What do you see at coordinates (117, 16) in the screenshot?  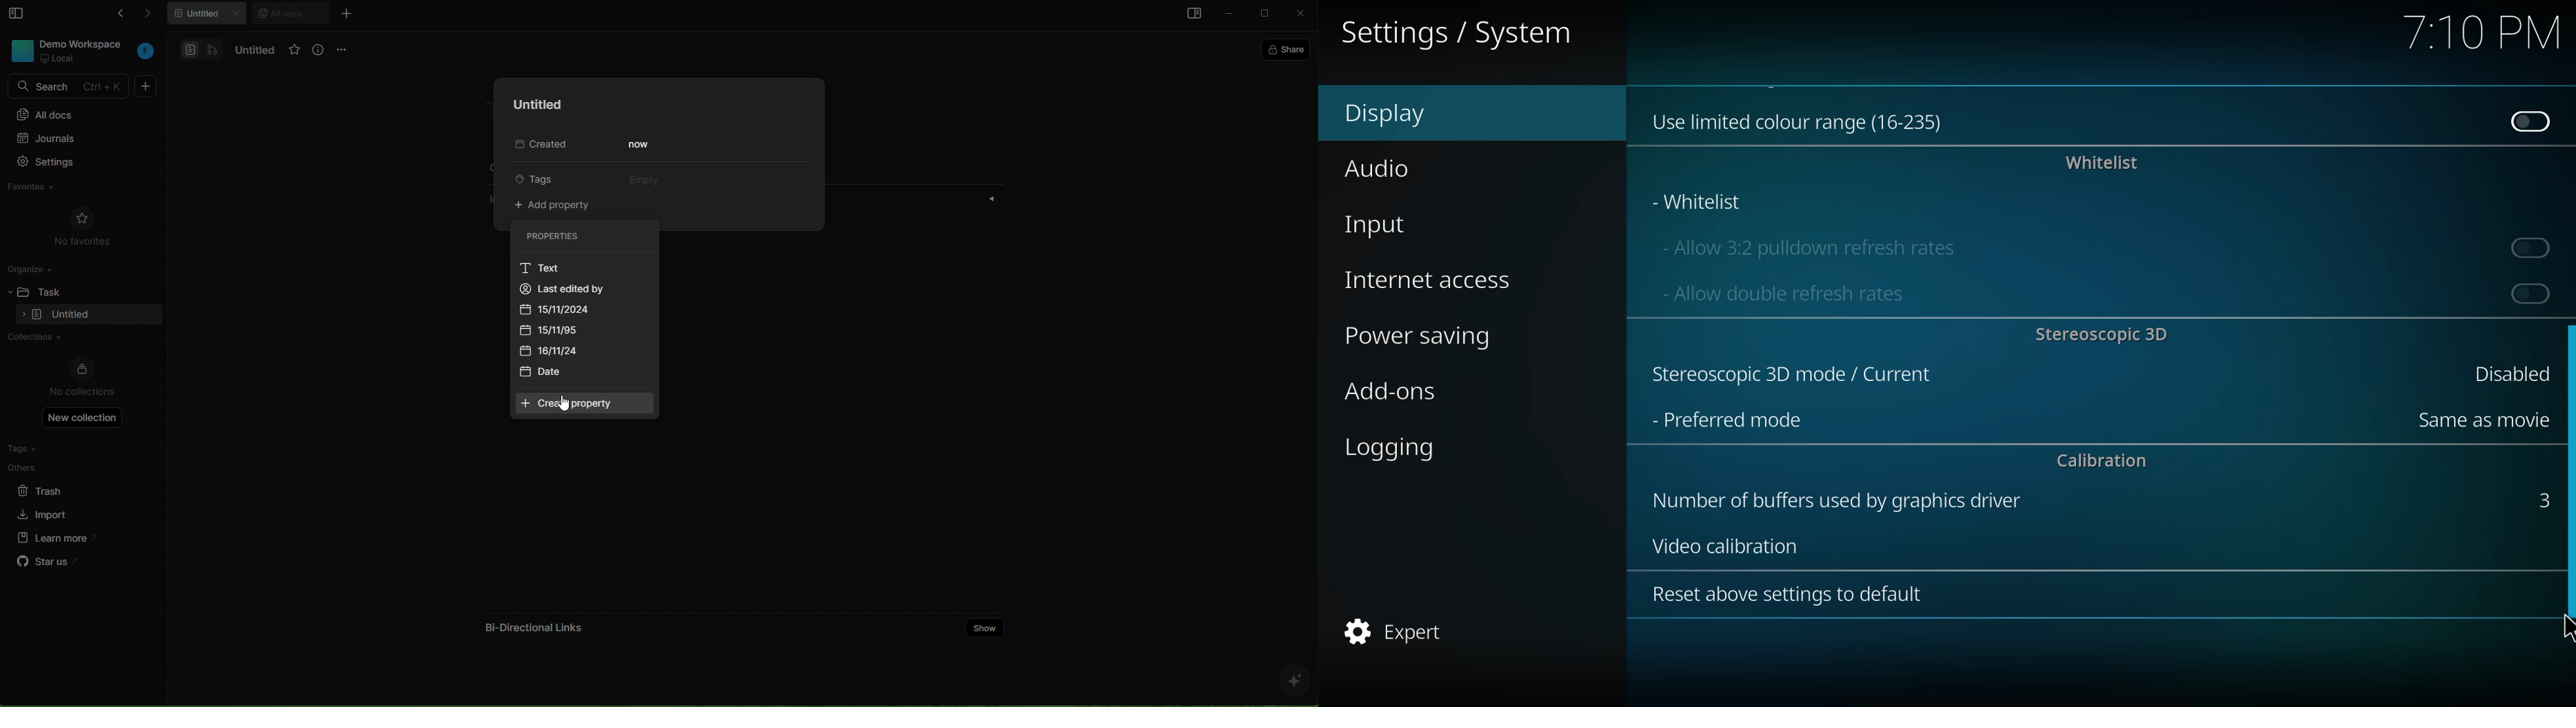 I see `go back` at bounding box center [117, 16].